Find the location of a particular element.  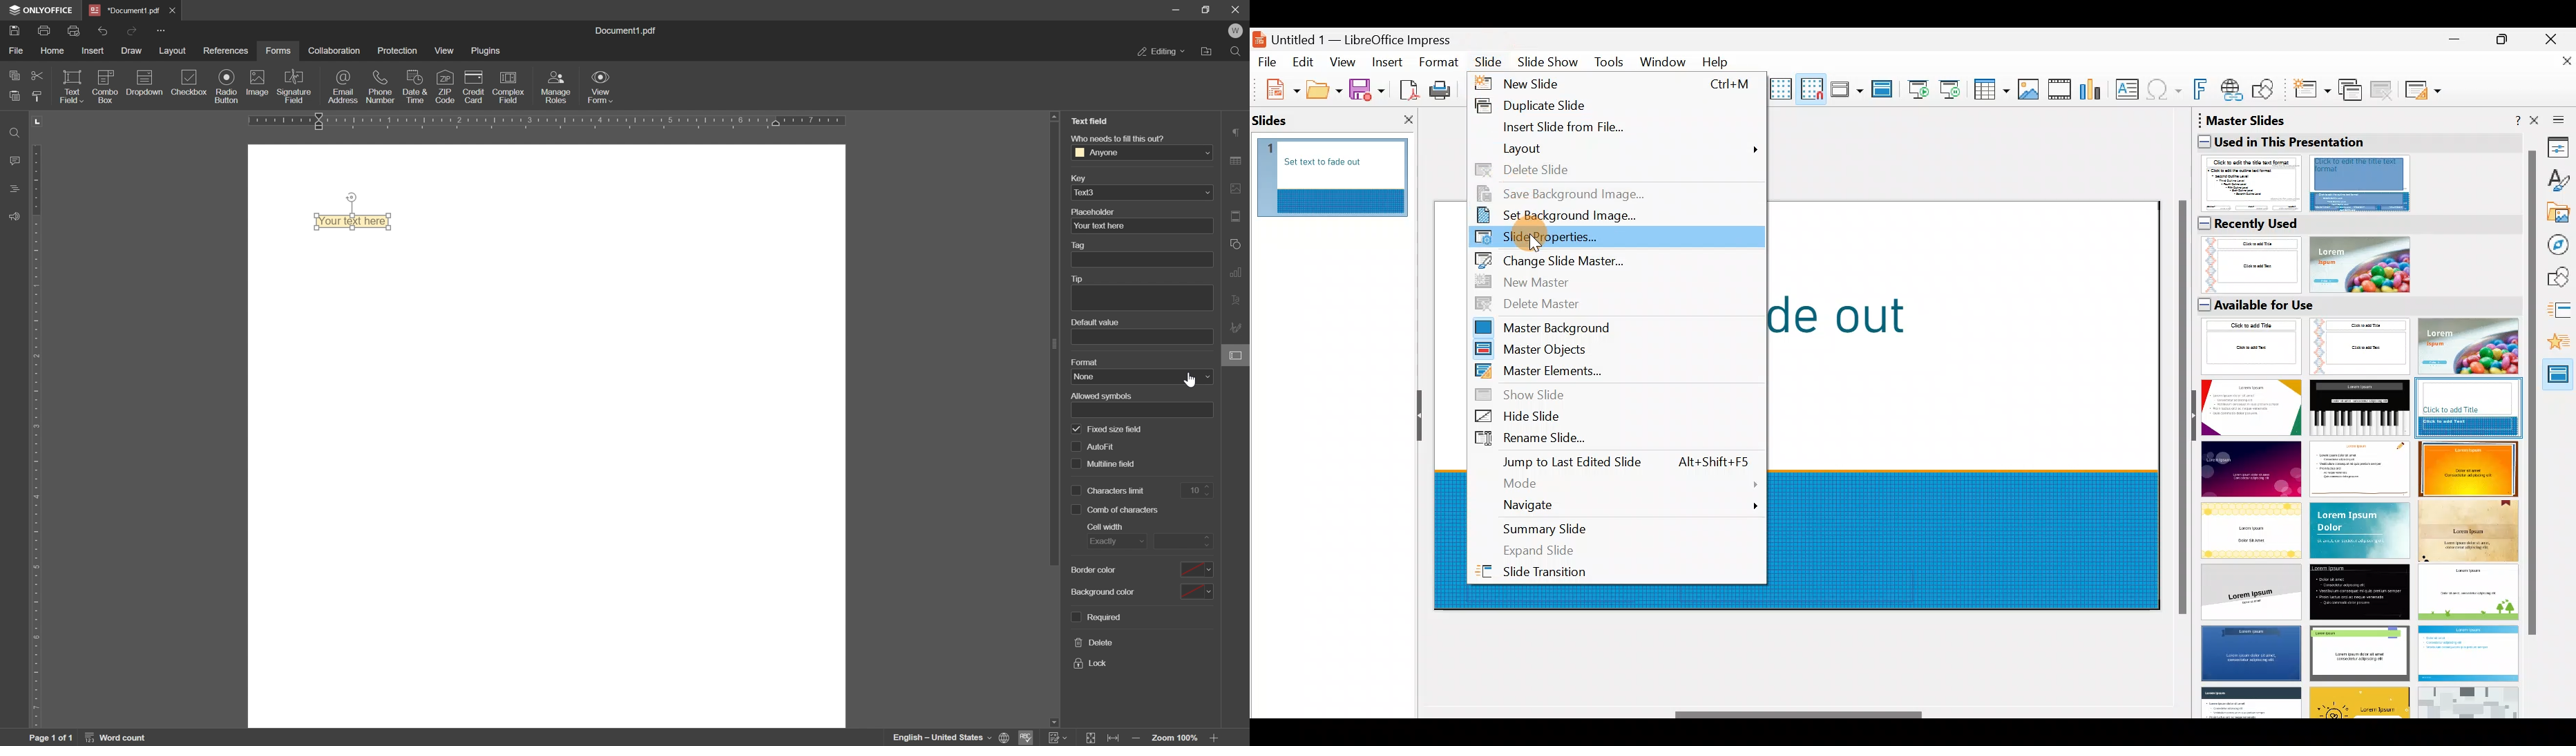

 is located at coordinates (1409, 417).